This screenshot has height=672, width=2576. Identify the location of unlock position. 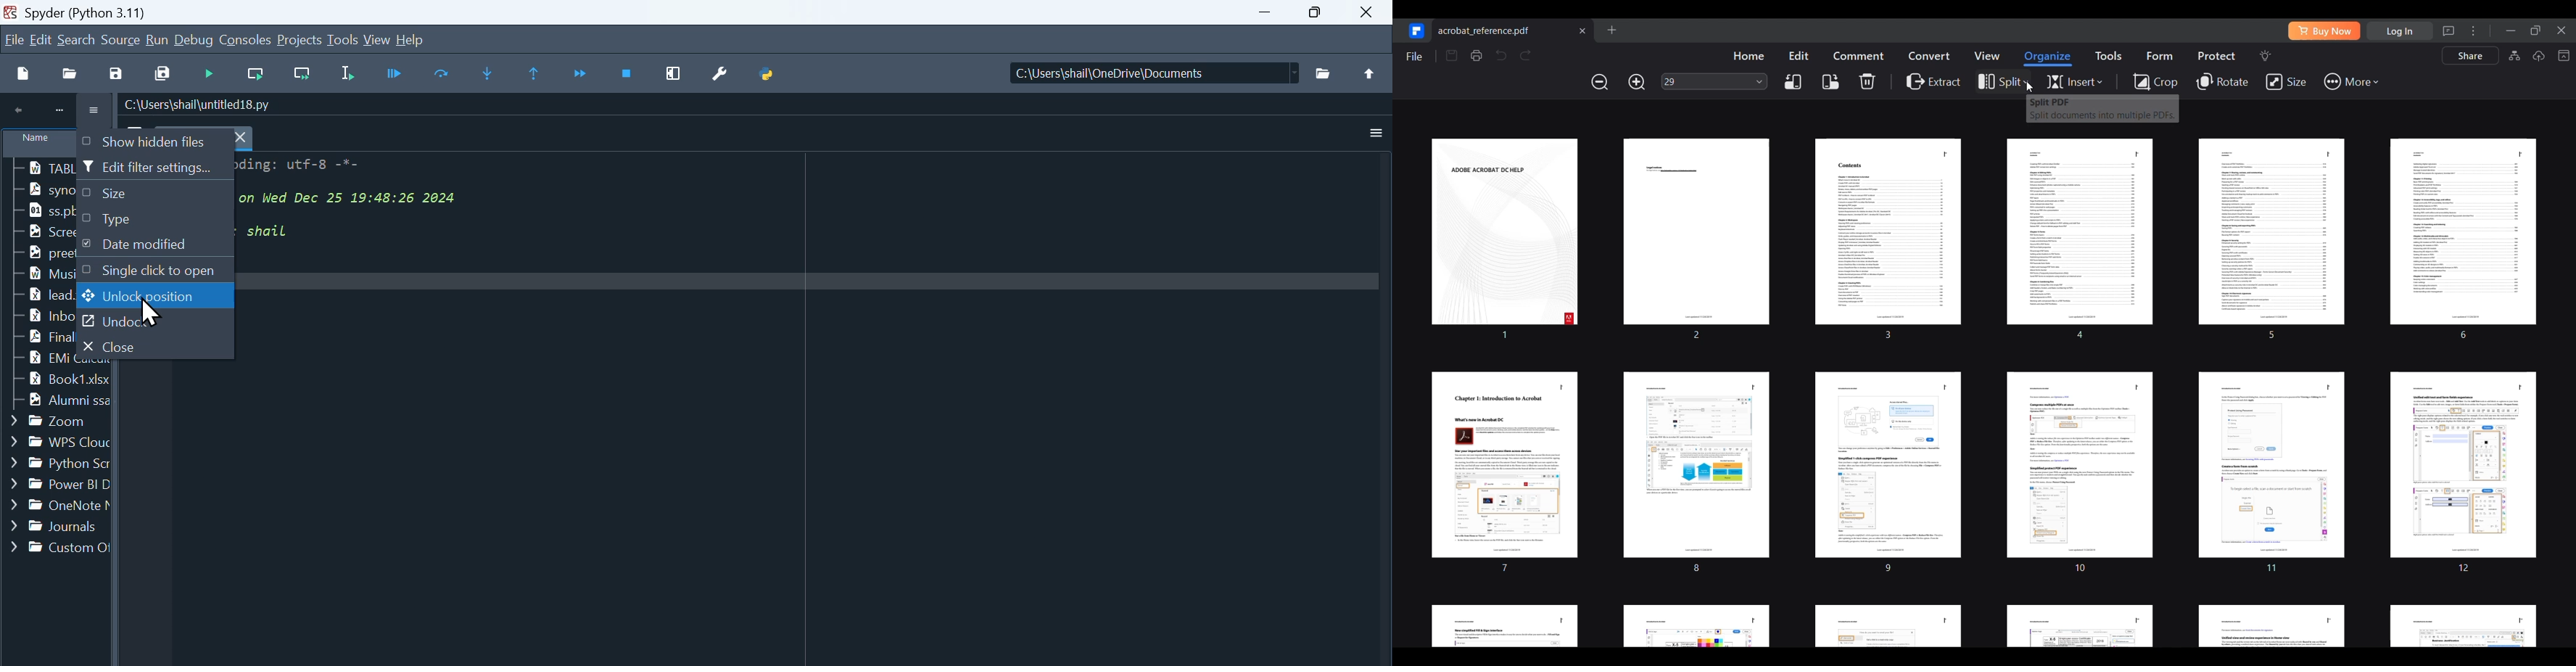
(155, 297).